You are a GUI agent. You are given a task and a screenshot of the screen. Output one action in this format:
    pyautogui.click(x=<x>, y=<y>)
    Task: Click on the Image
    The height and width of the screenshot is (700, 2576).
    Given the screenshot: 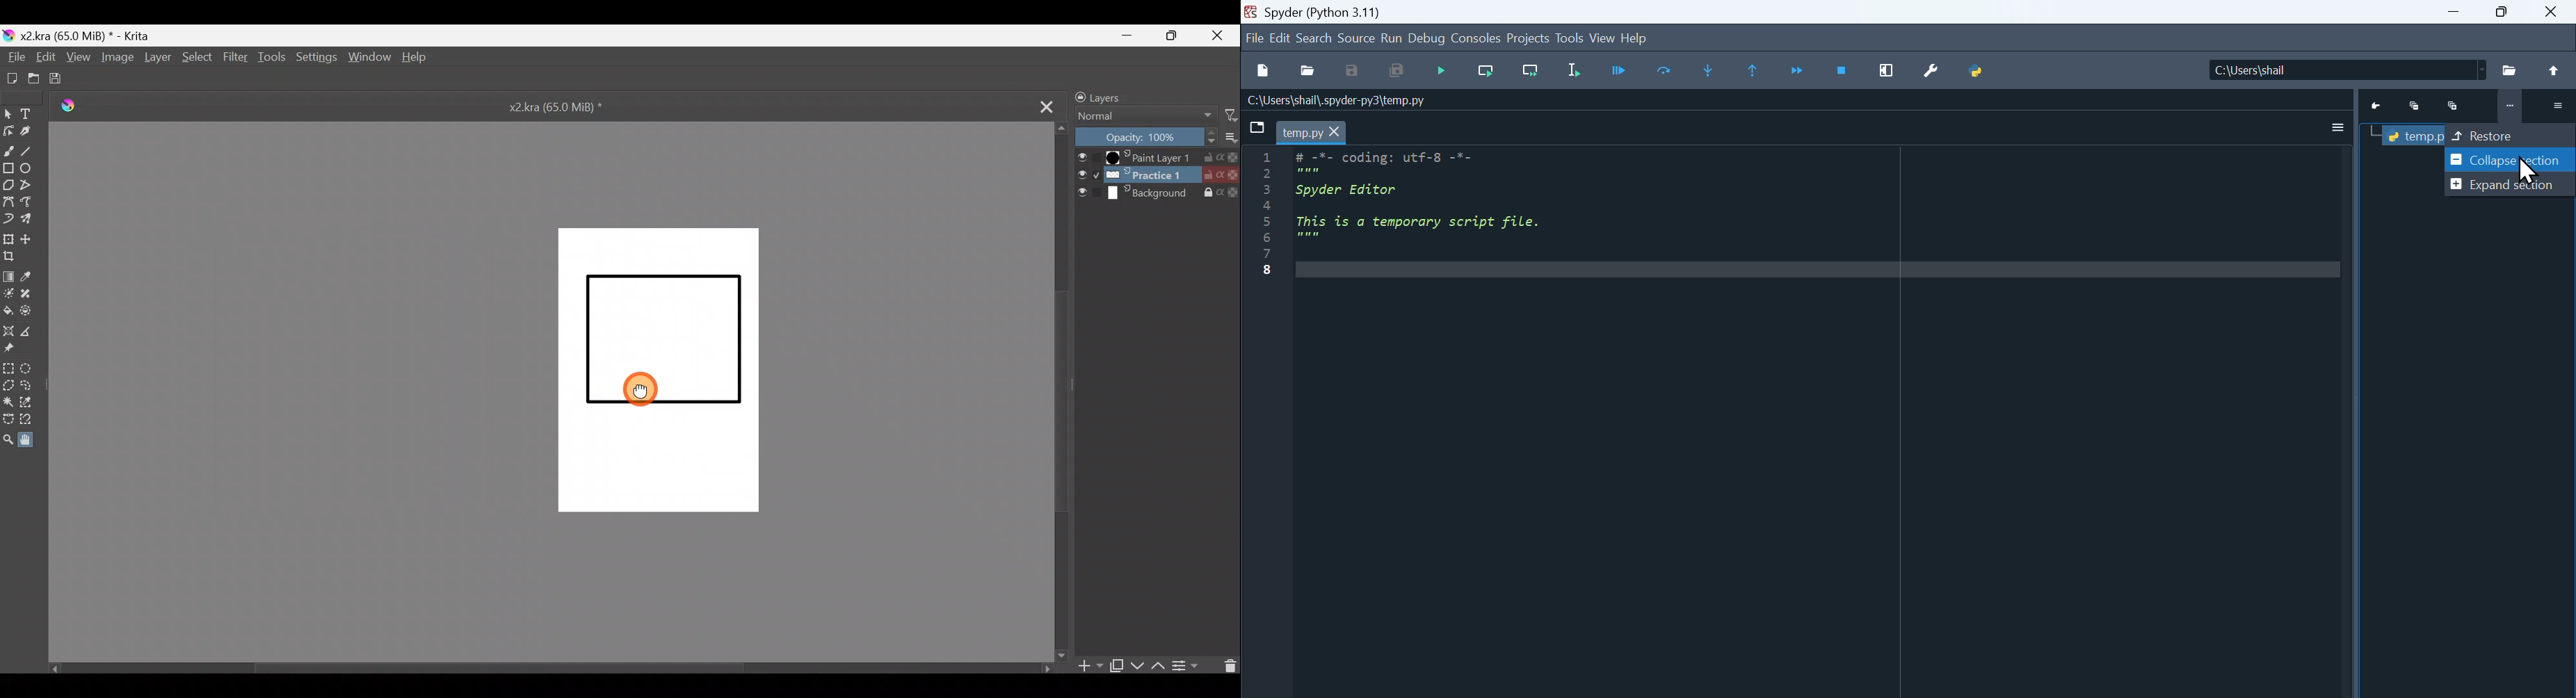 What is the action you would take?
    pyautogui.click(x=120, y=60)
    